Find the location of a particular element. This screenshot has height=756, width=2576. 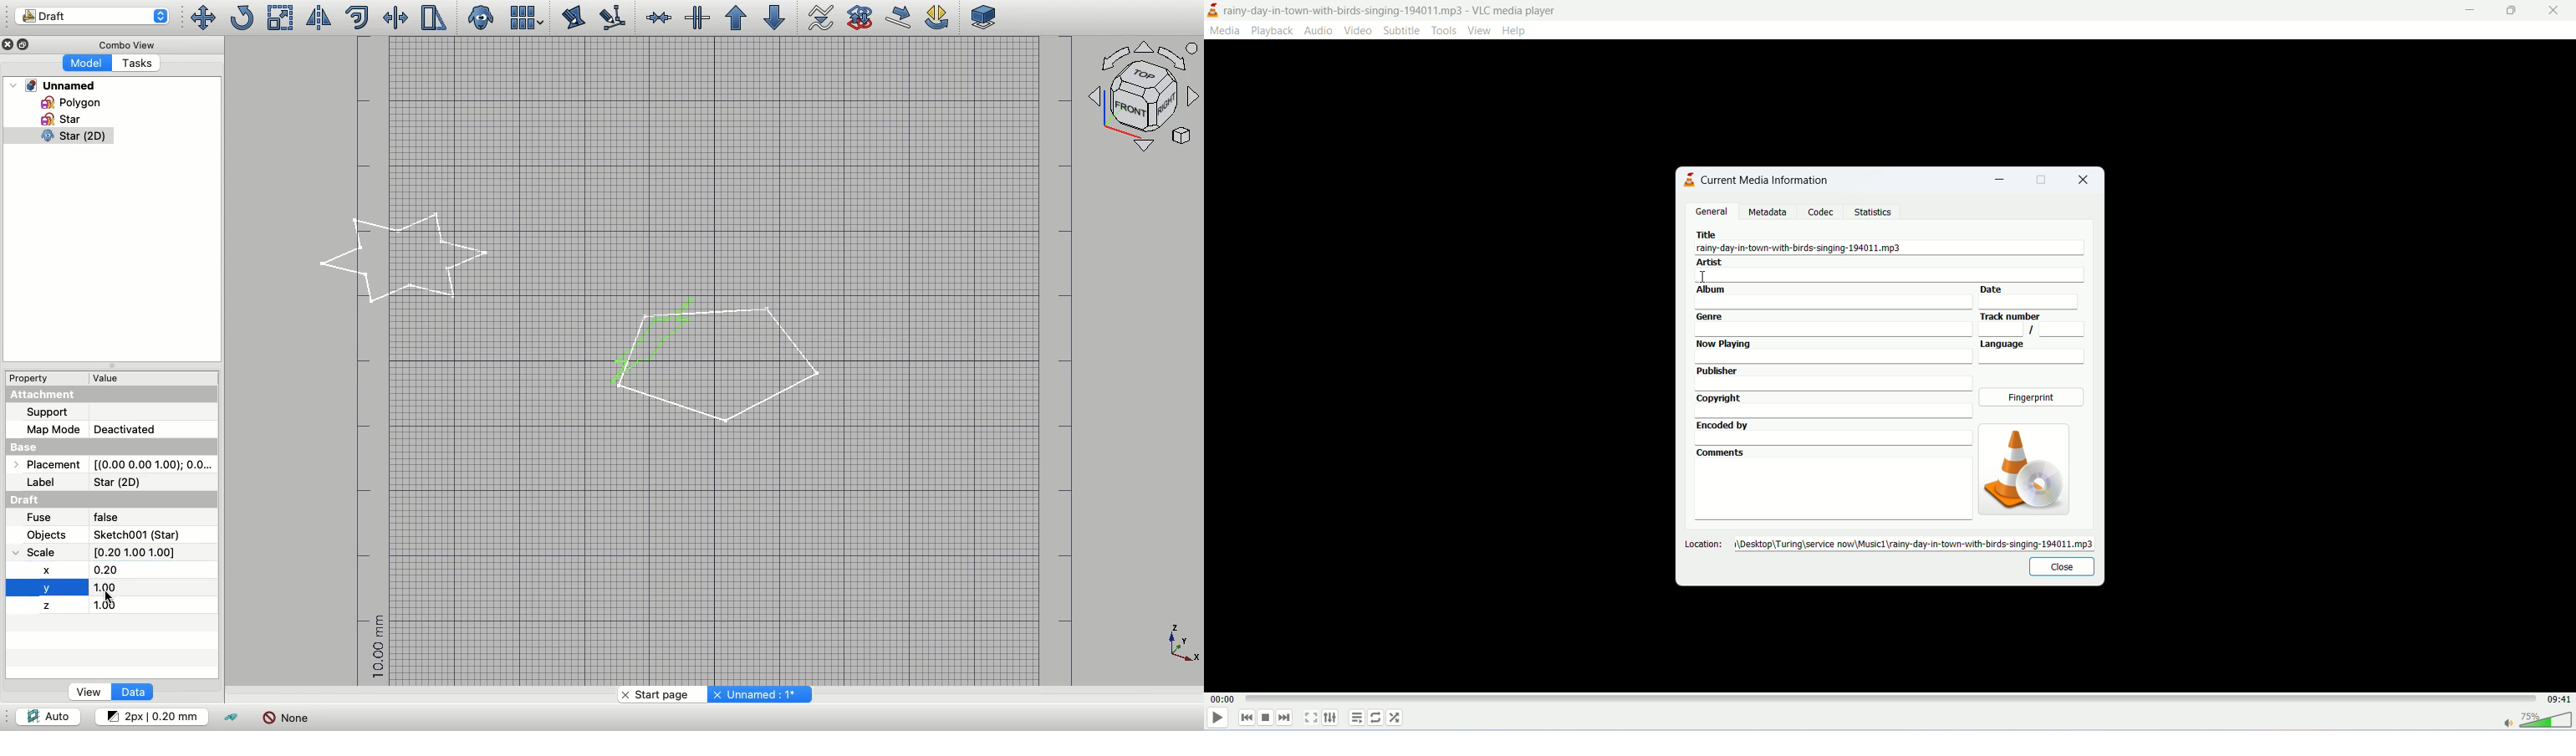

Star is located at coordinates (63, 119).